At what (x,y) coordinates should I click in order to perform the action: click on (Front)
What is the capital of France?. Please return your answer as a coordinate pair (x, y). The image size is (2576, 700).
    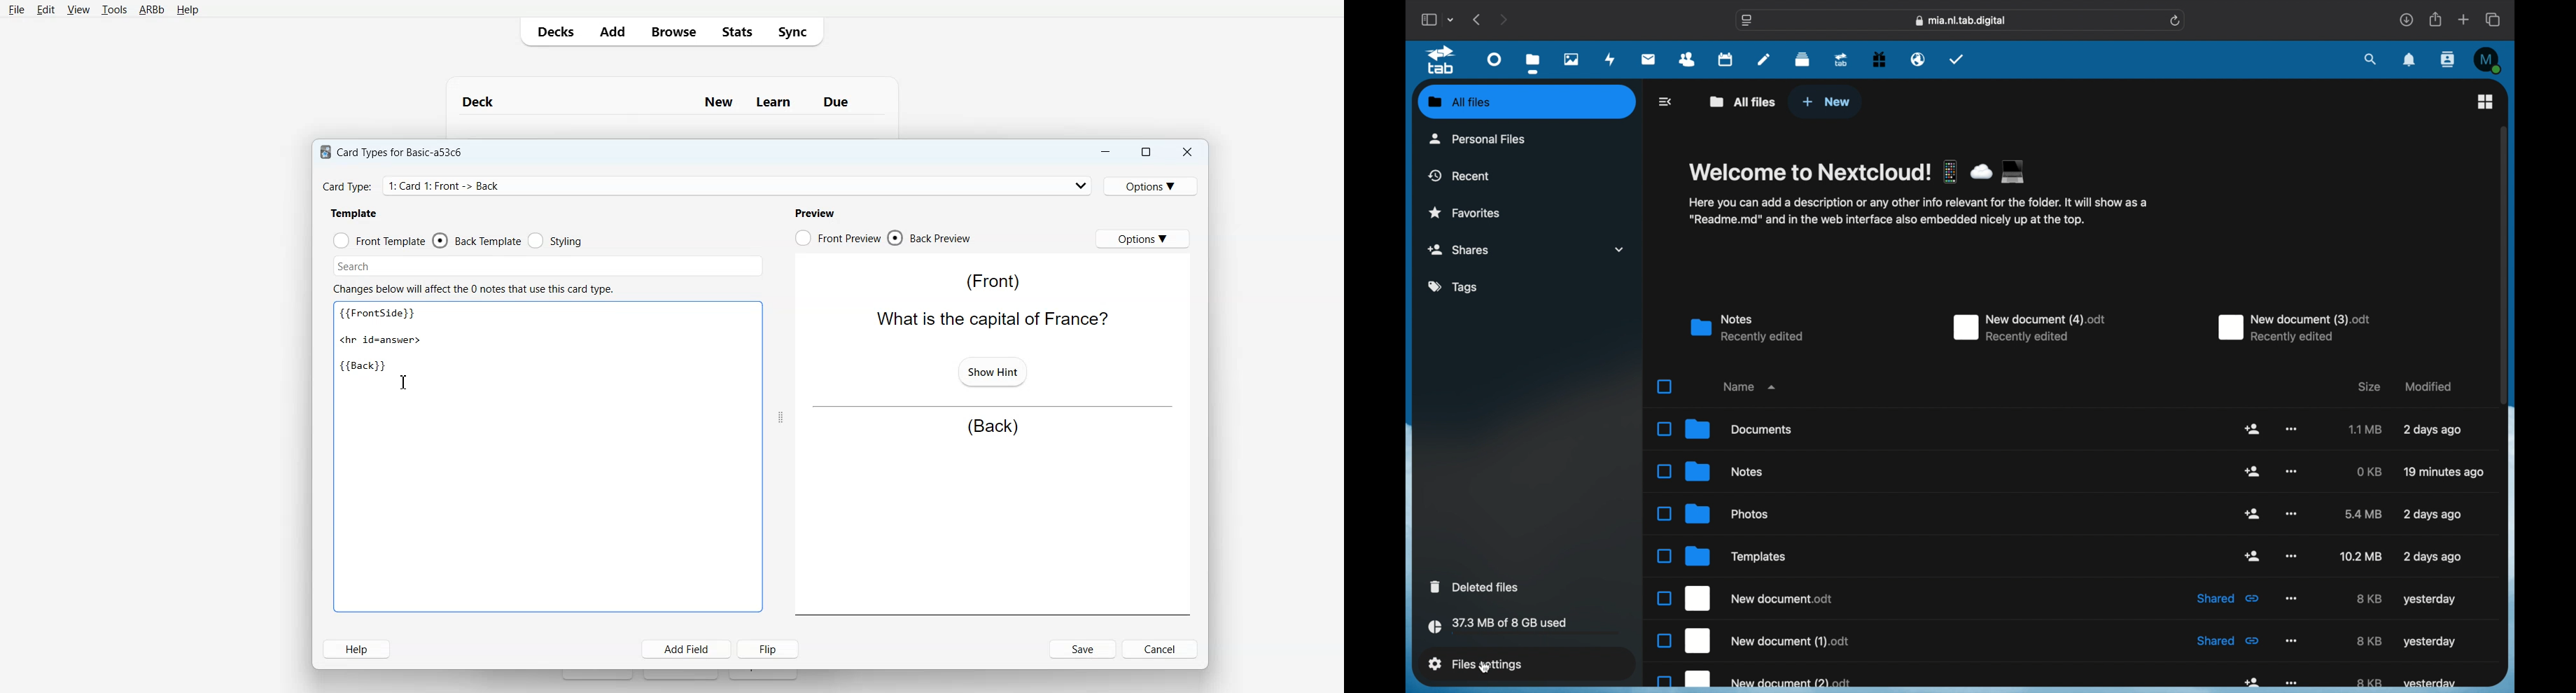
    Looking at the image, I should click on (989, 300).